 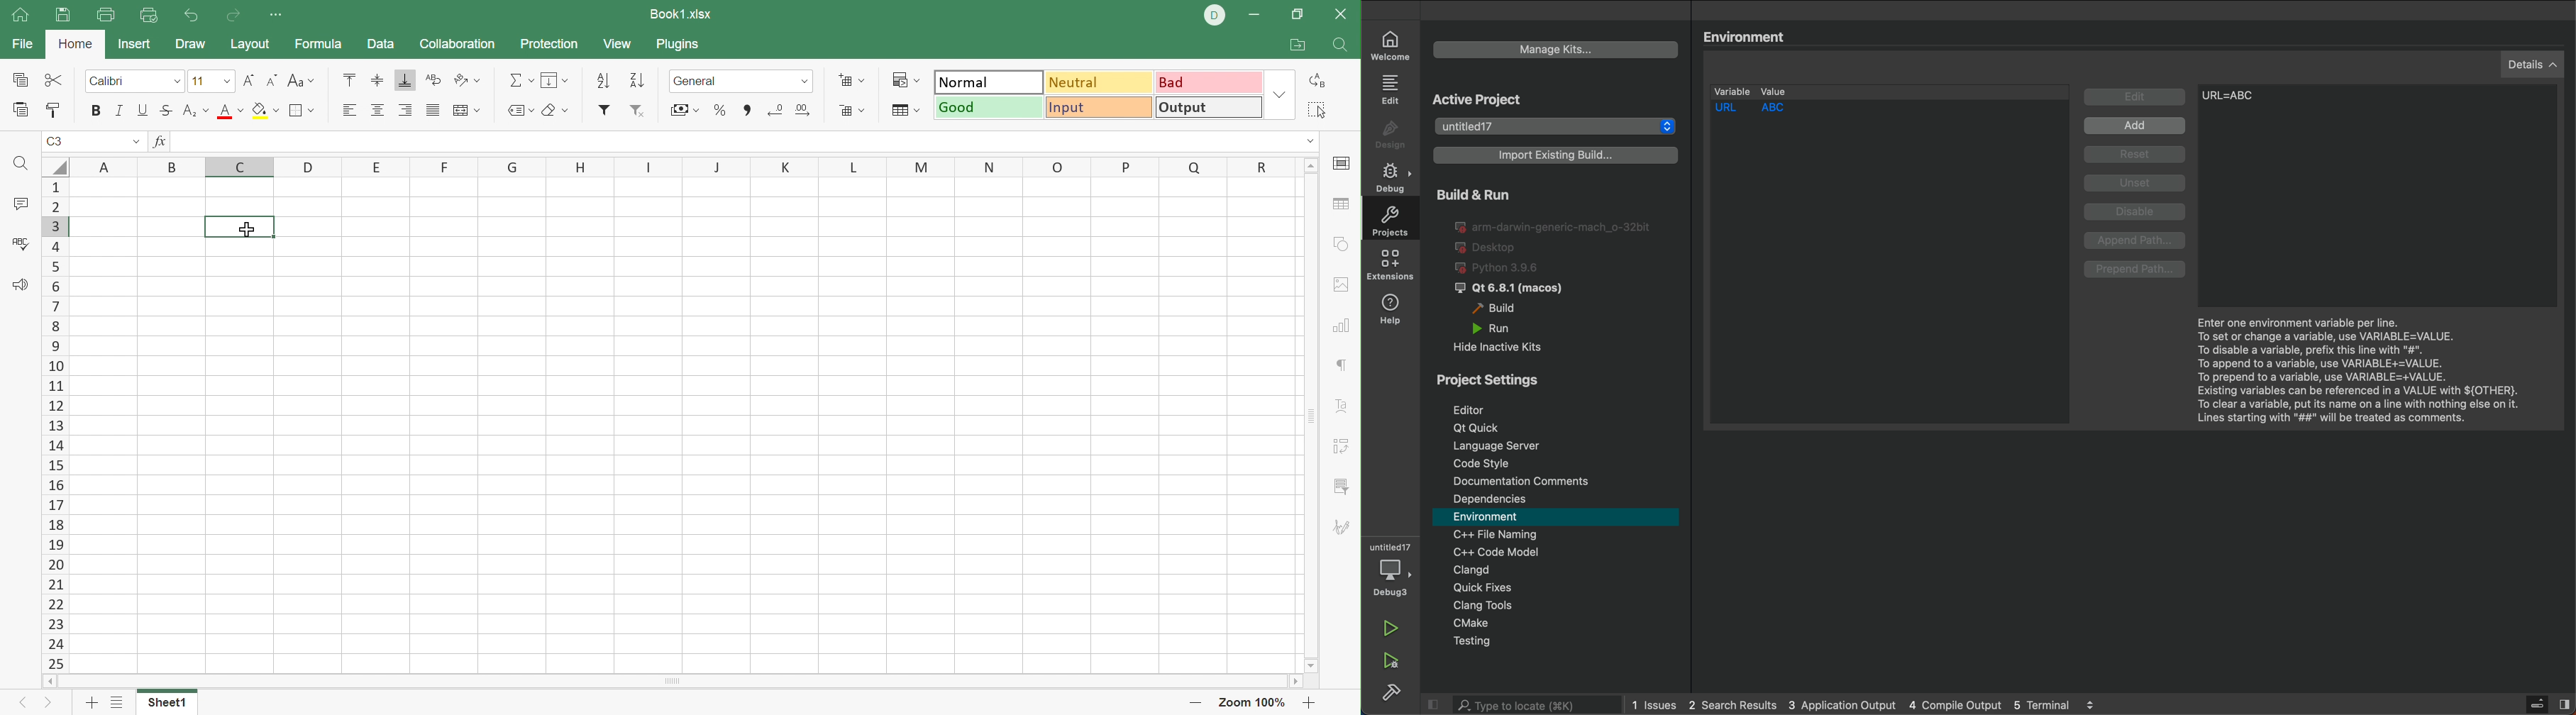 What do you see at coordinates (22, 247) in the screenshot?
I see `Spell Checking` at bounding box center [22, 247].